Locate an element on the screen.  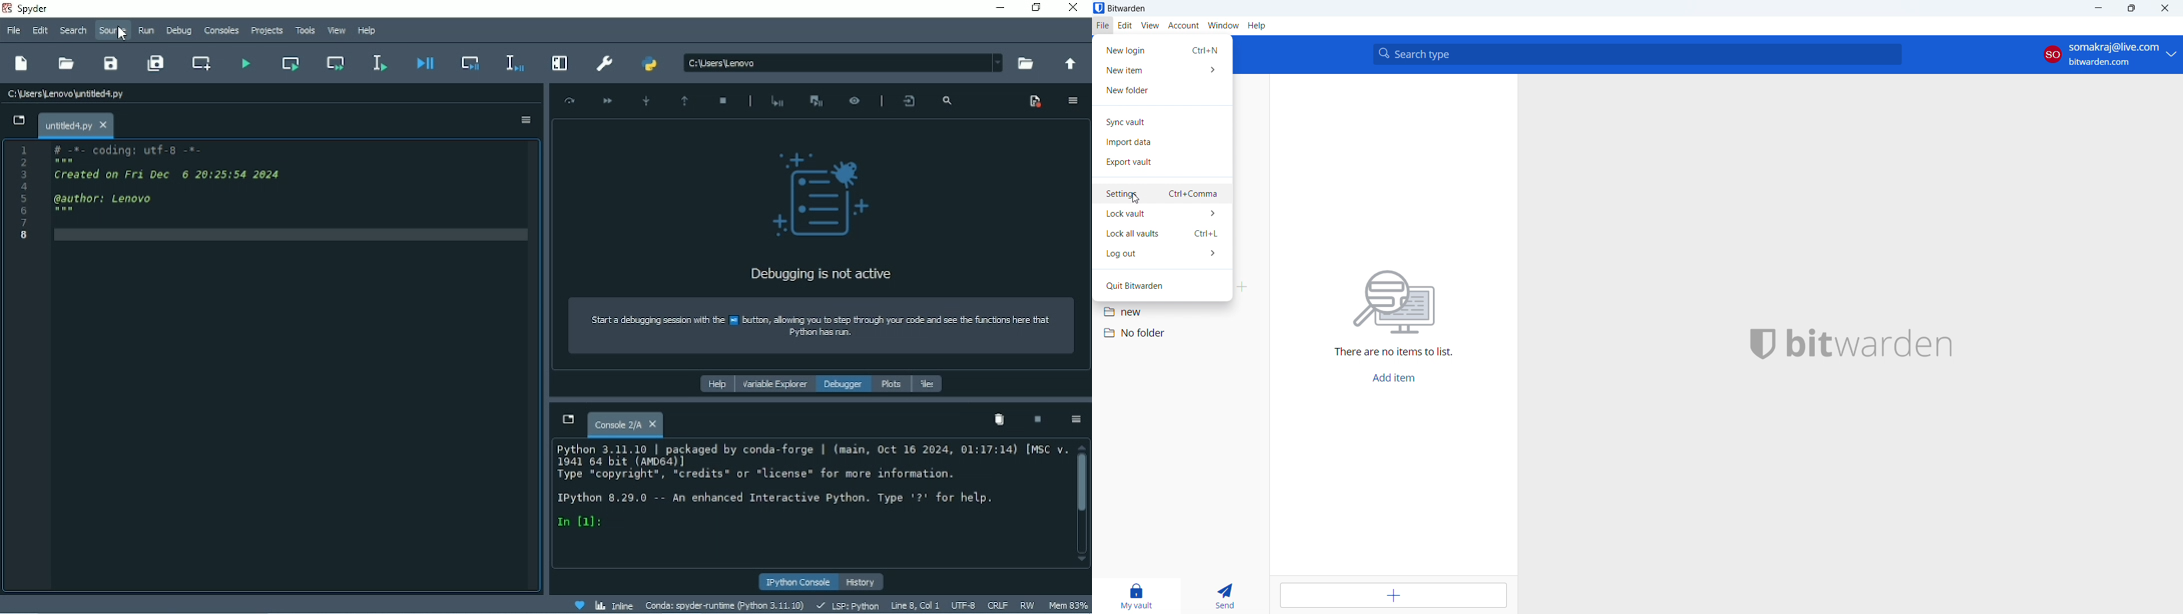
Create new cell at the current line is located at coordinates (201, 64).